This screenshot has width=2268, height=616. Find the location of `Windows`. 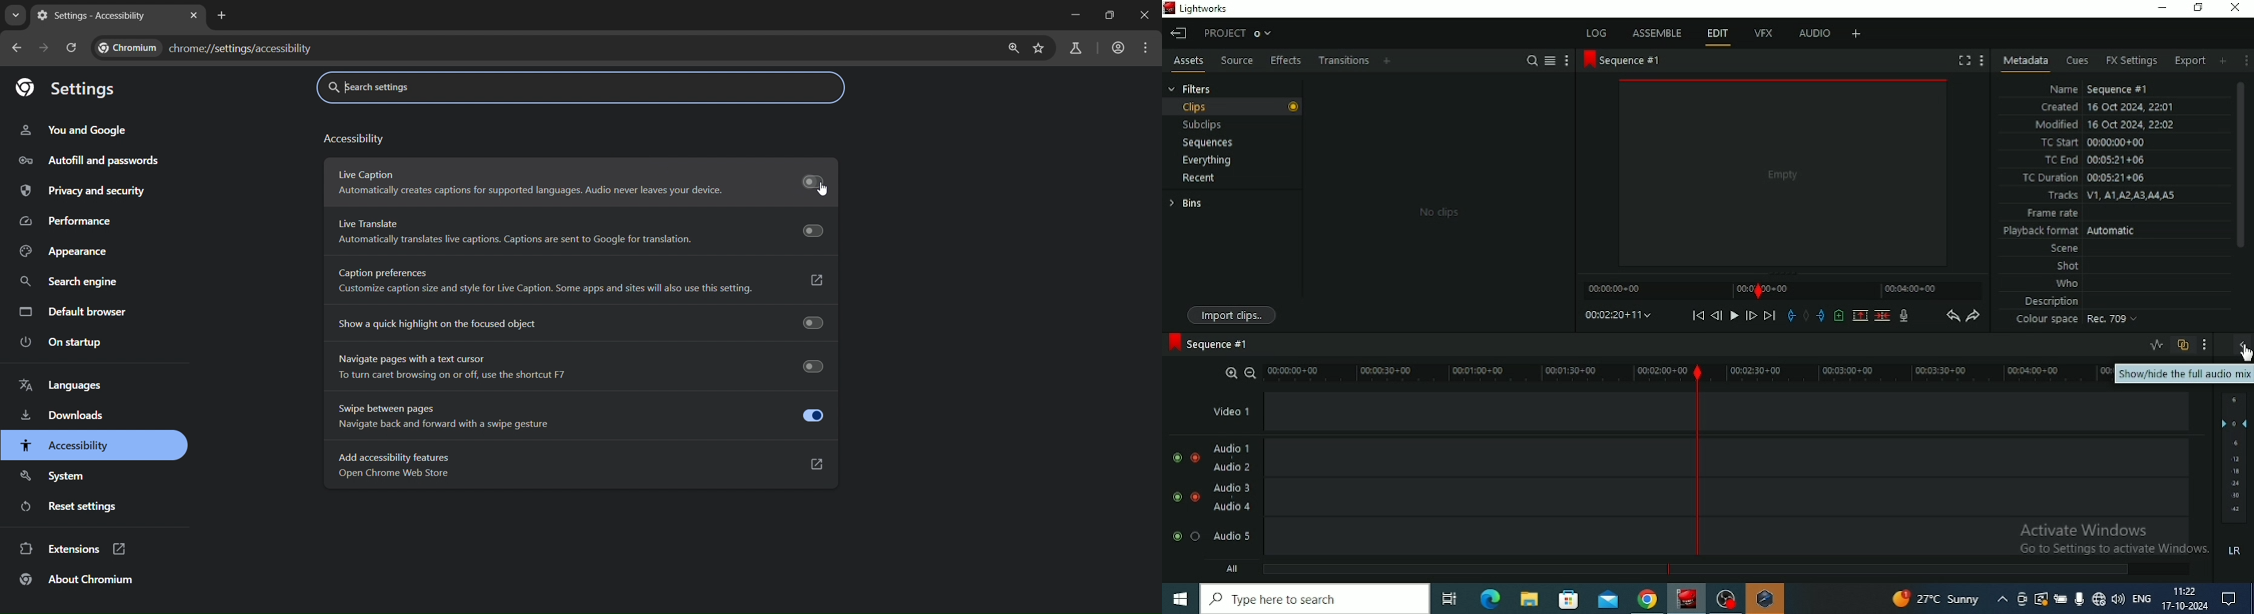

Windows is located at coordinates (1181, 599).